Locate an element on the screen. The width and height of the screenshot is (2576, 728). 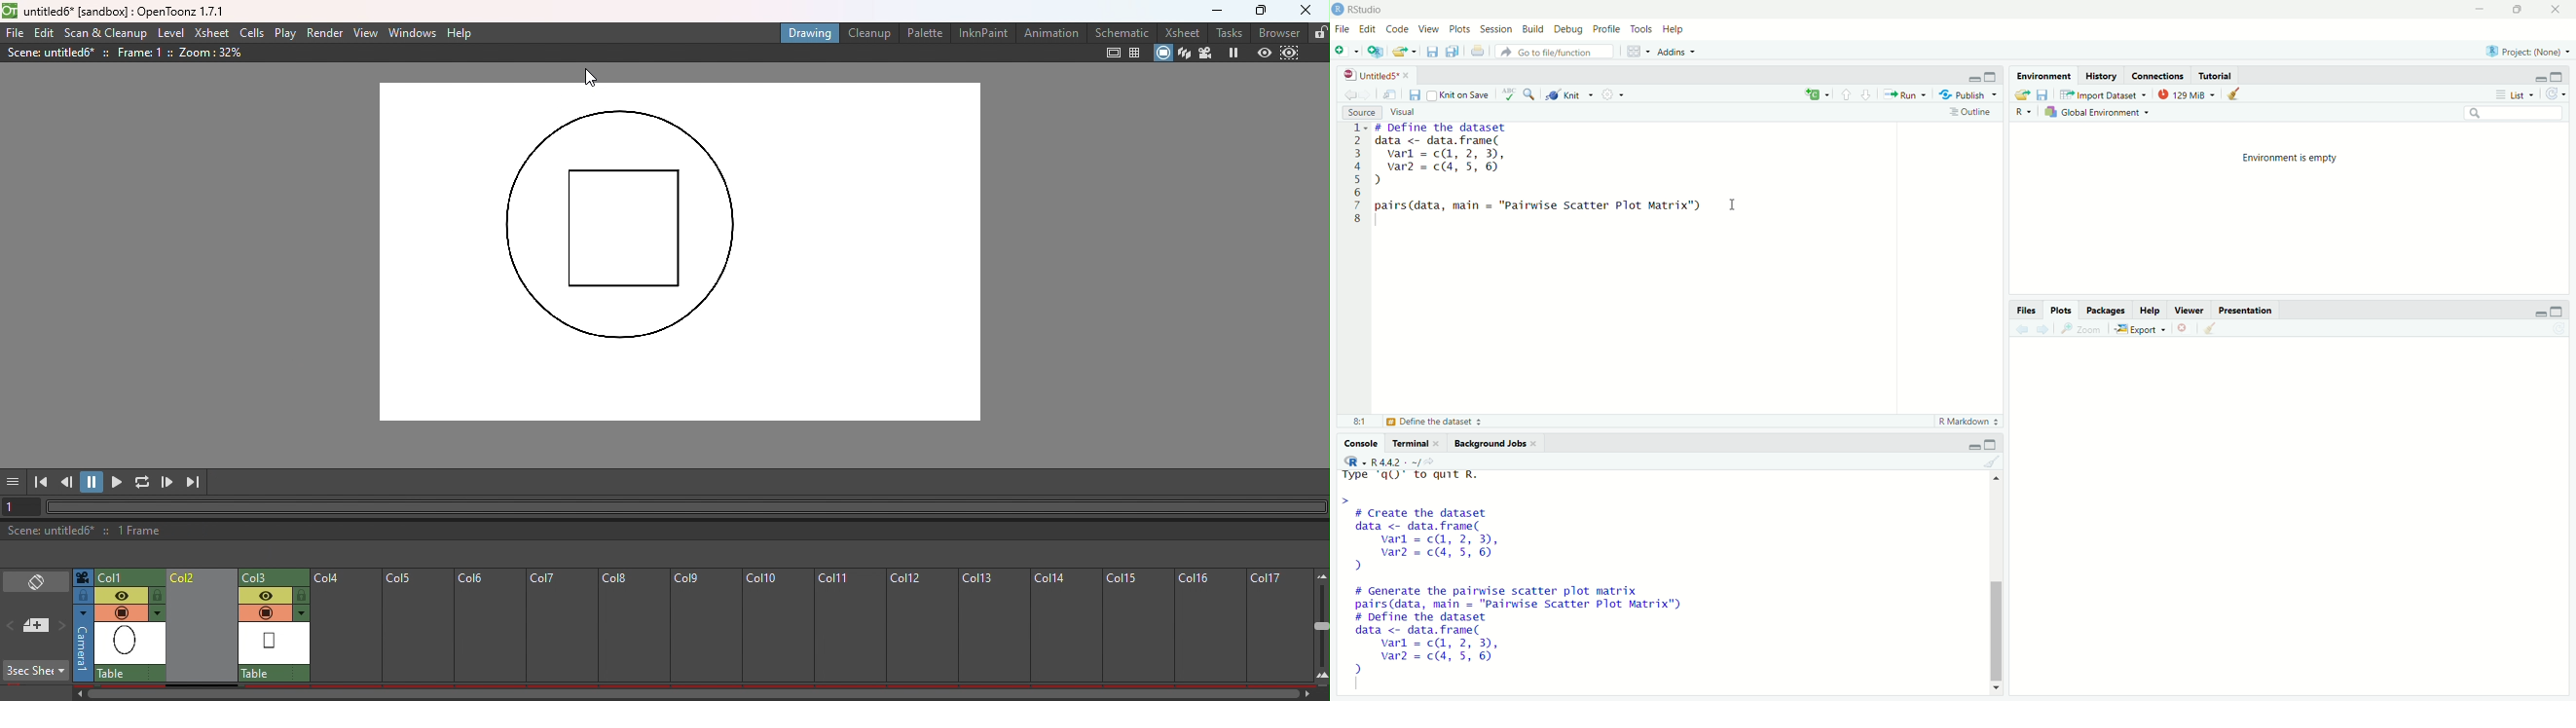
File is located at coordinates (16, 32).